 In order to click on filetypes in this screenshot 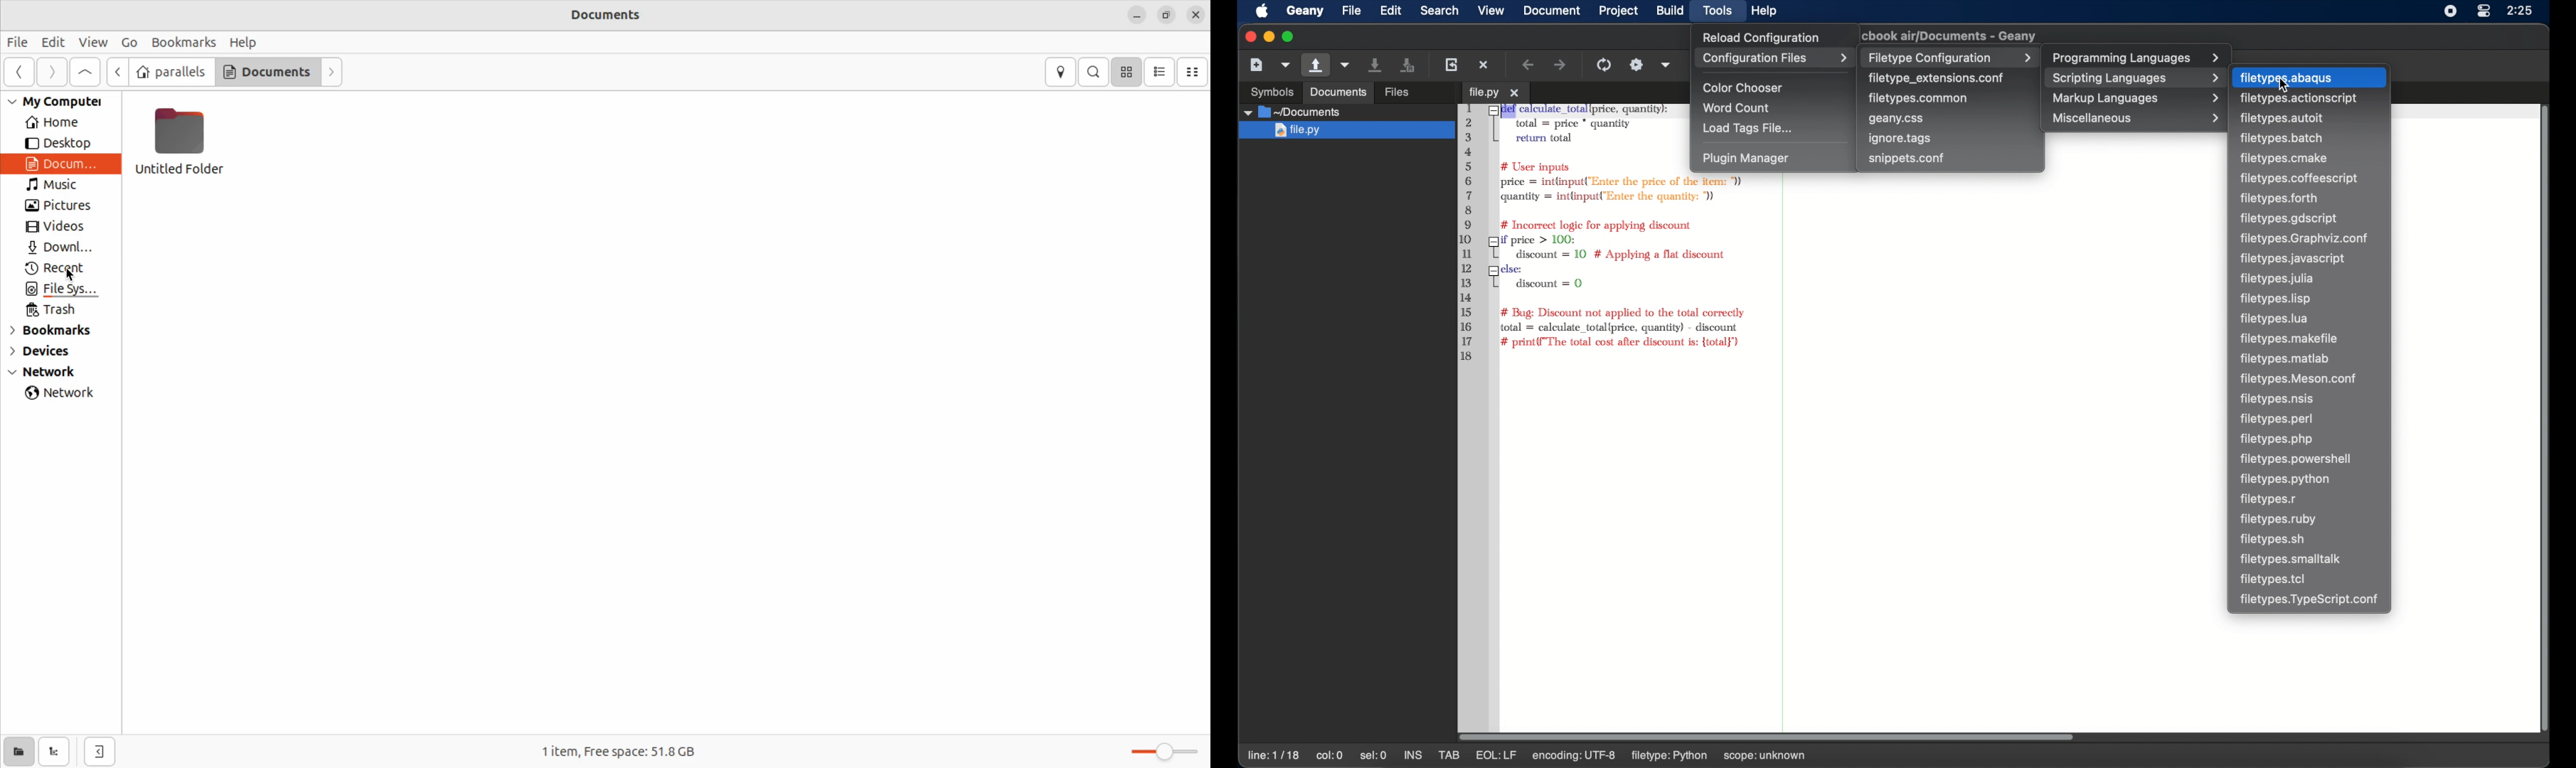, I will do `click(2300, 98)`.